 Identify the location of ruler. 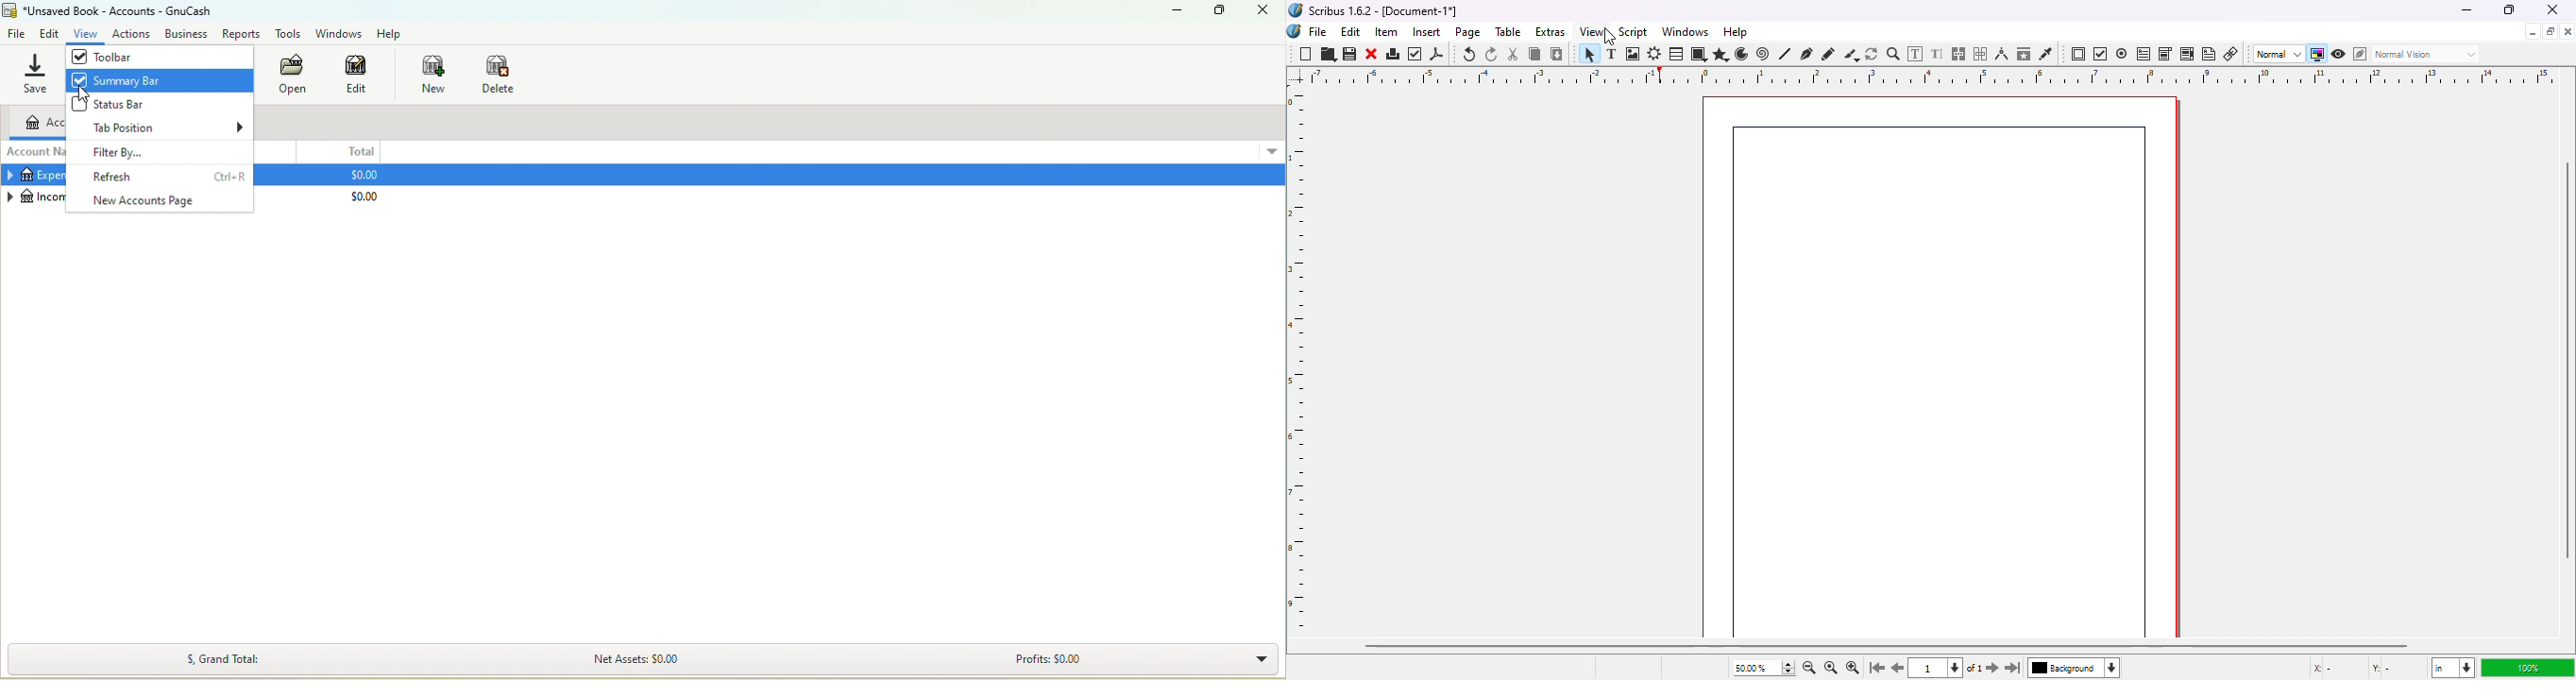
(1300, 361).